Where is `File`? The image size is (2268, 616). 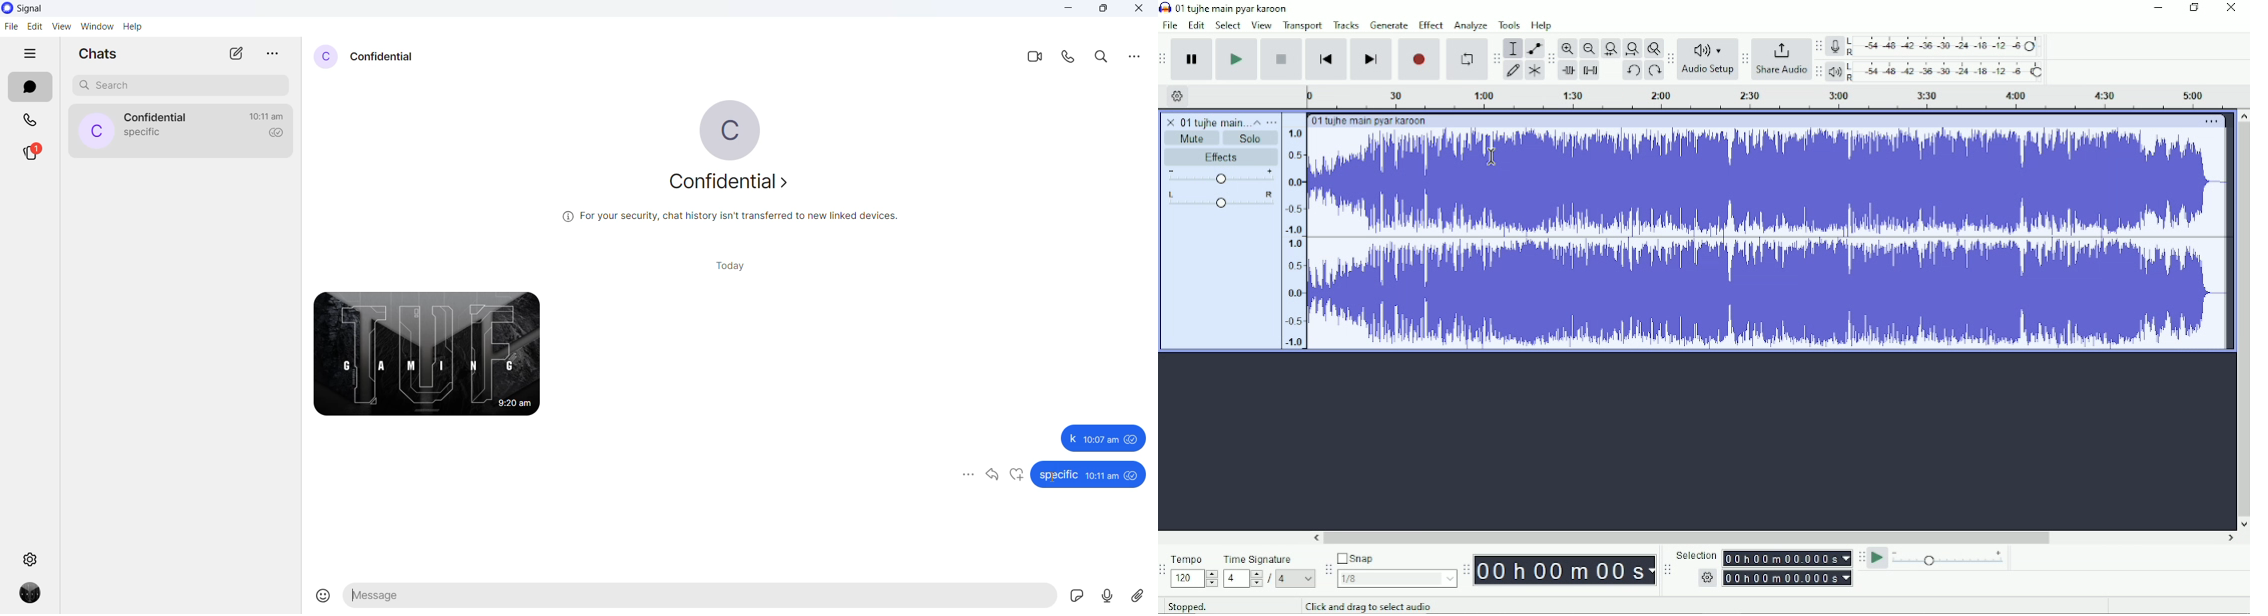 File is located at coordinates (1169, 25).